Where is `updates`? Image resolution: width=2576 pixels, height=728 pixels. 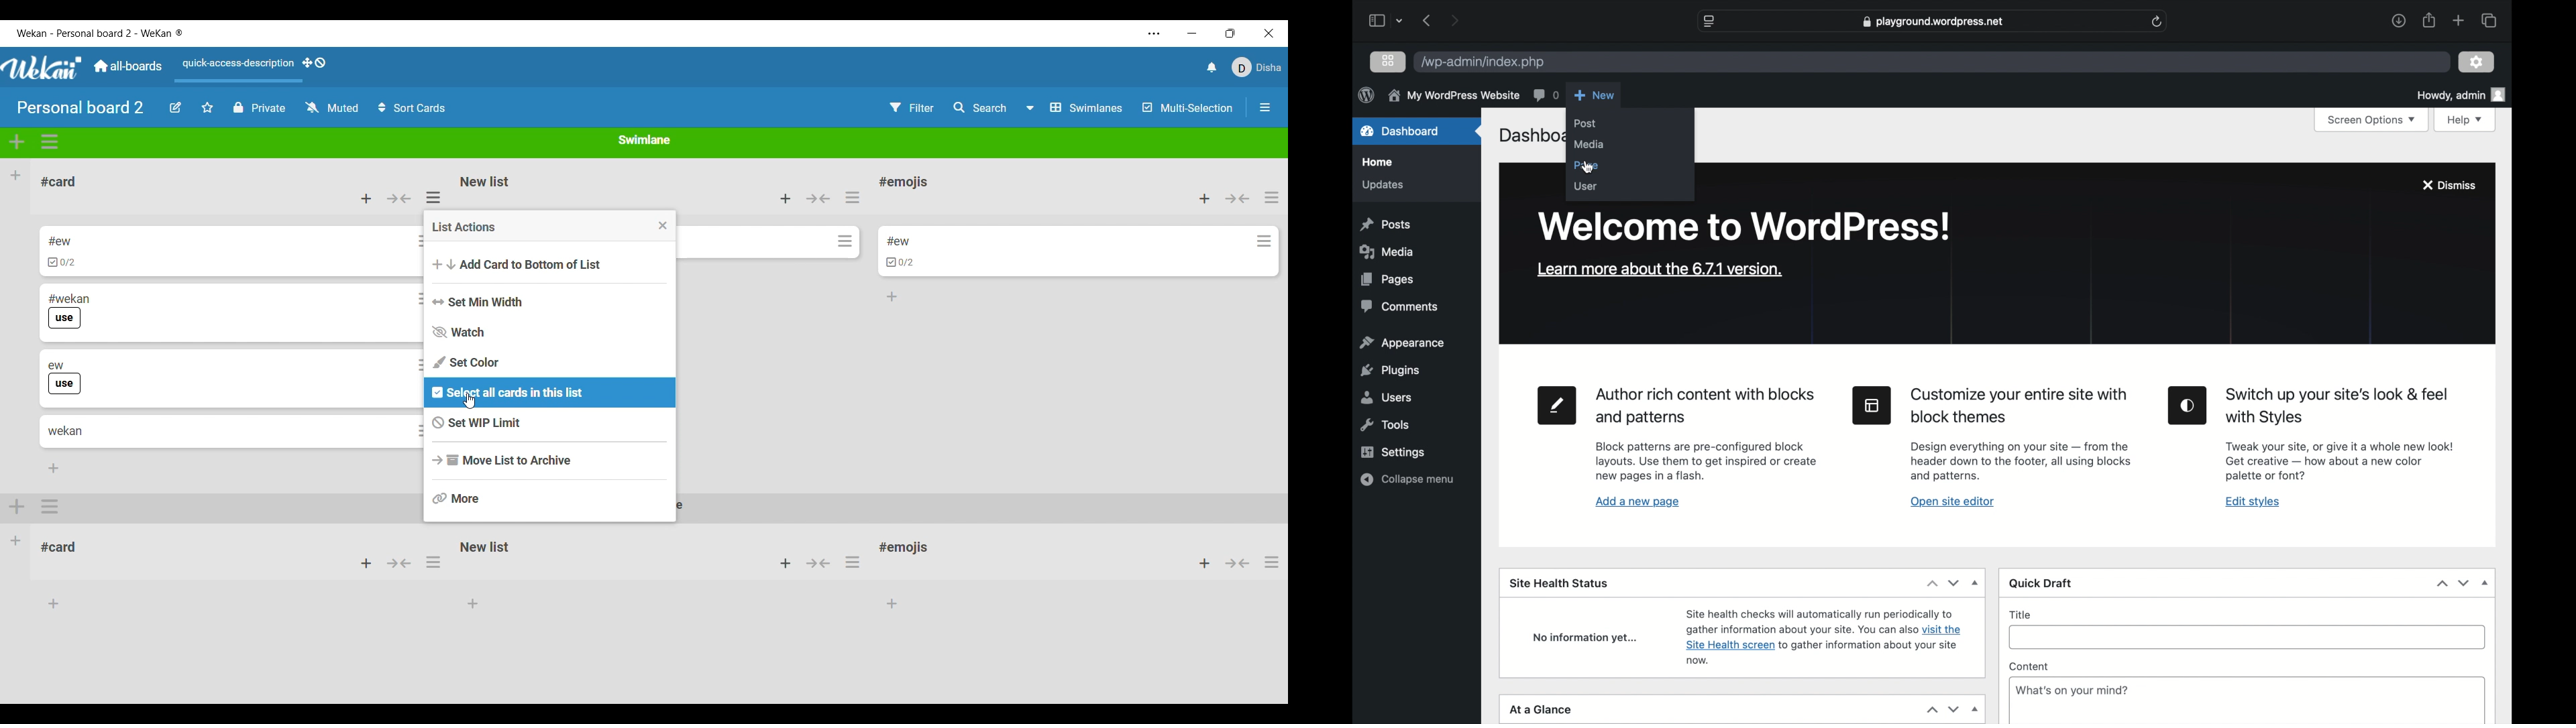 updates is located at coordinates (1383, 186).